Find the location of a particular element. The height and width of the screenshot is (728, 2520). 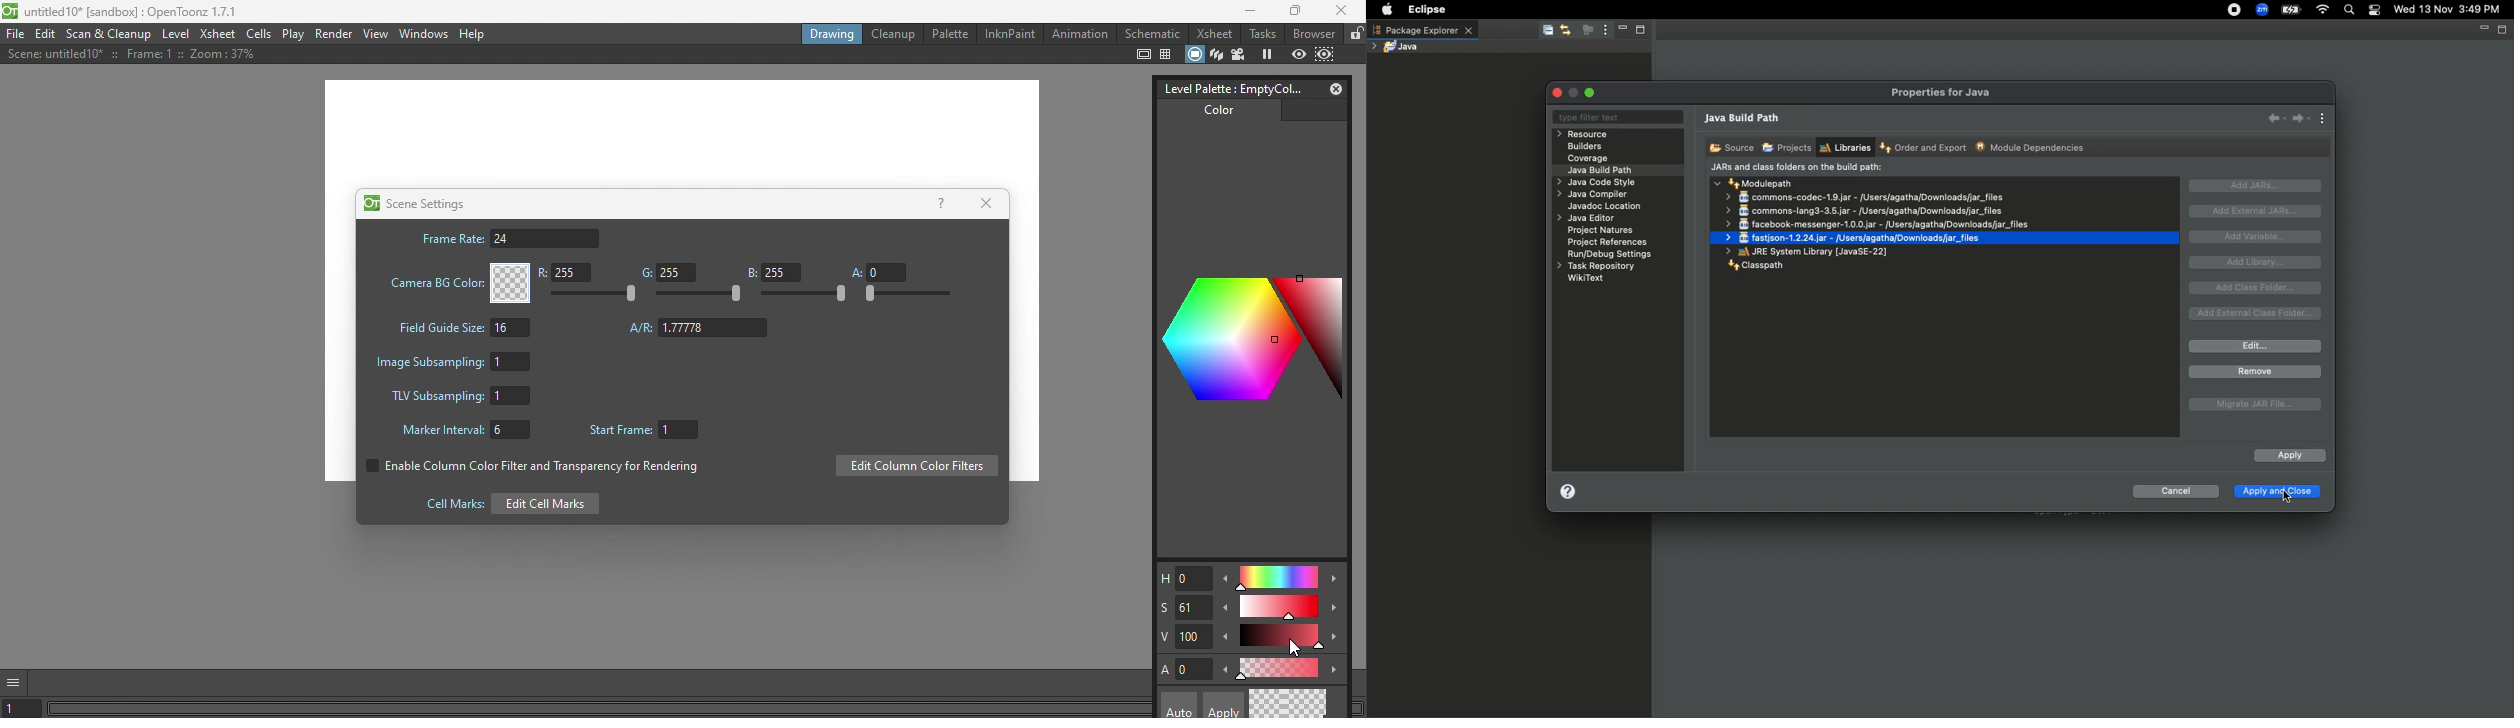

Slide bar is located at coordinates (906, 294).